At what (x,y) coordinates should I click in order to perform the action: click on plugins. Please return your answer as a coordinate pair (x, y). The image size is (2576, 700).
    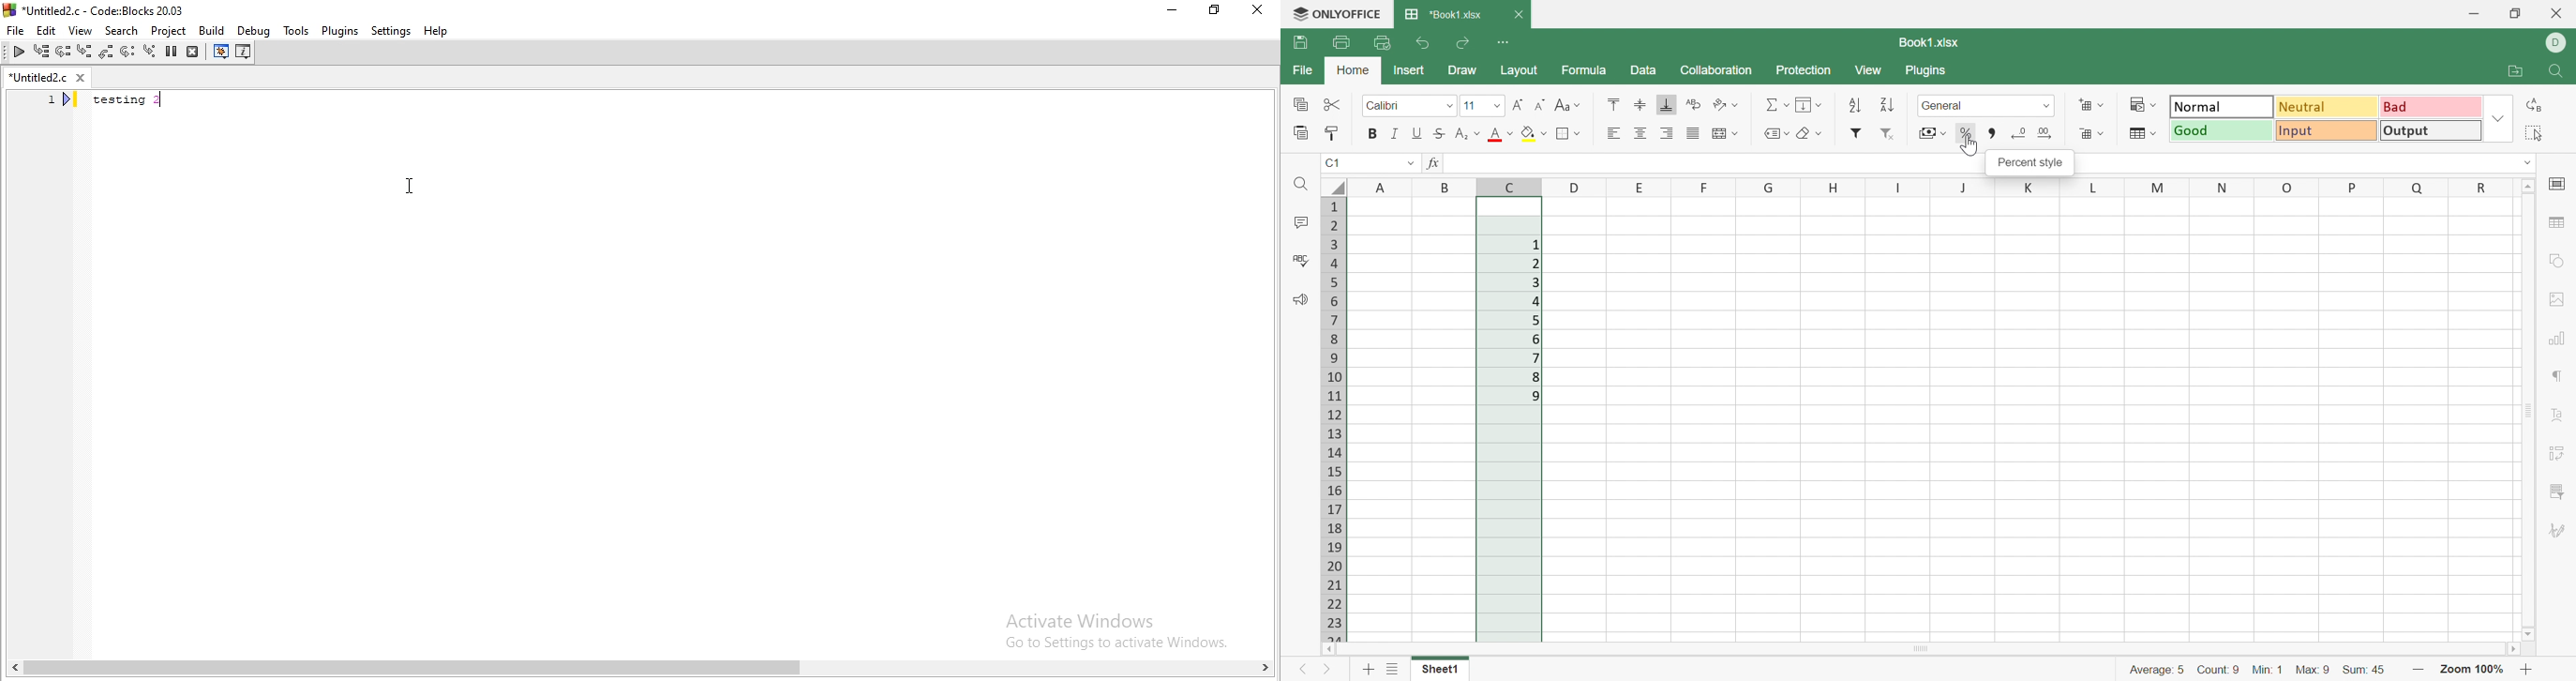
    Looking at the image, I should click on (339, 30).